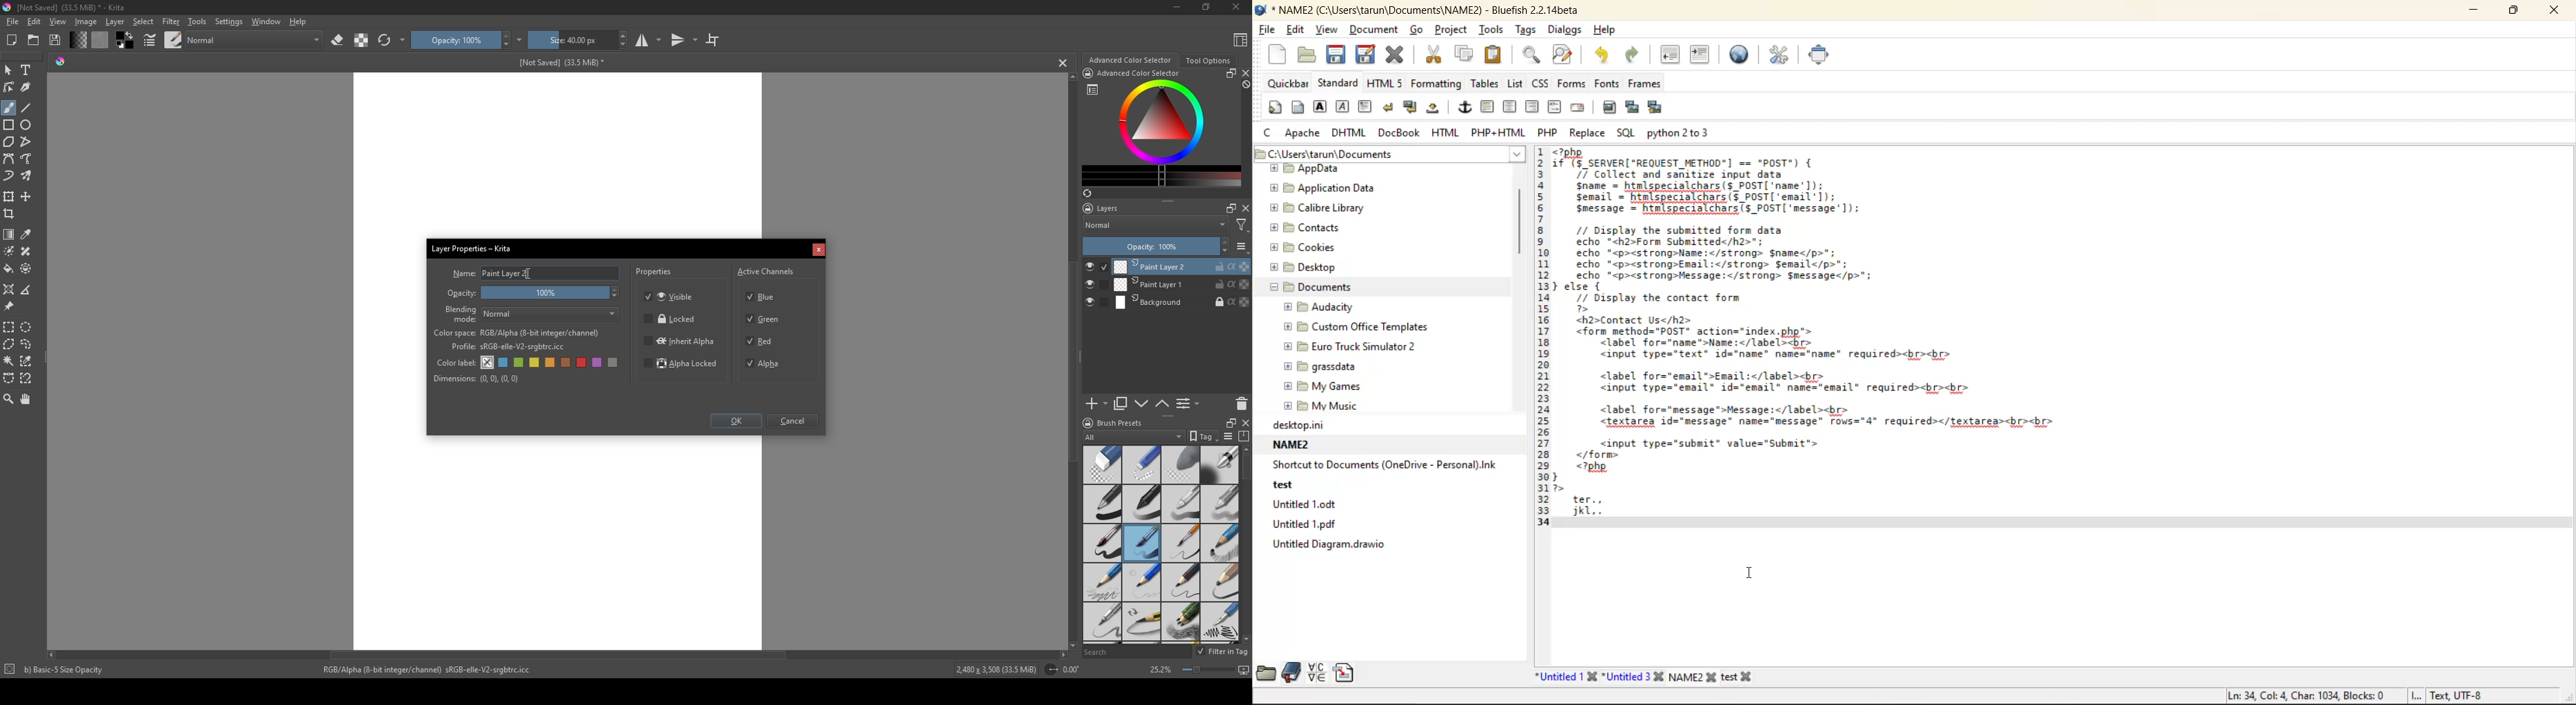 This screenshot has width=2576, height=728. Describe the element at coordinates (1486, 83) in the screenshot. I see `tables` at that location.